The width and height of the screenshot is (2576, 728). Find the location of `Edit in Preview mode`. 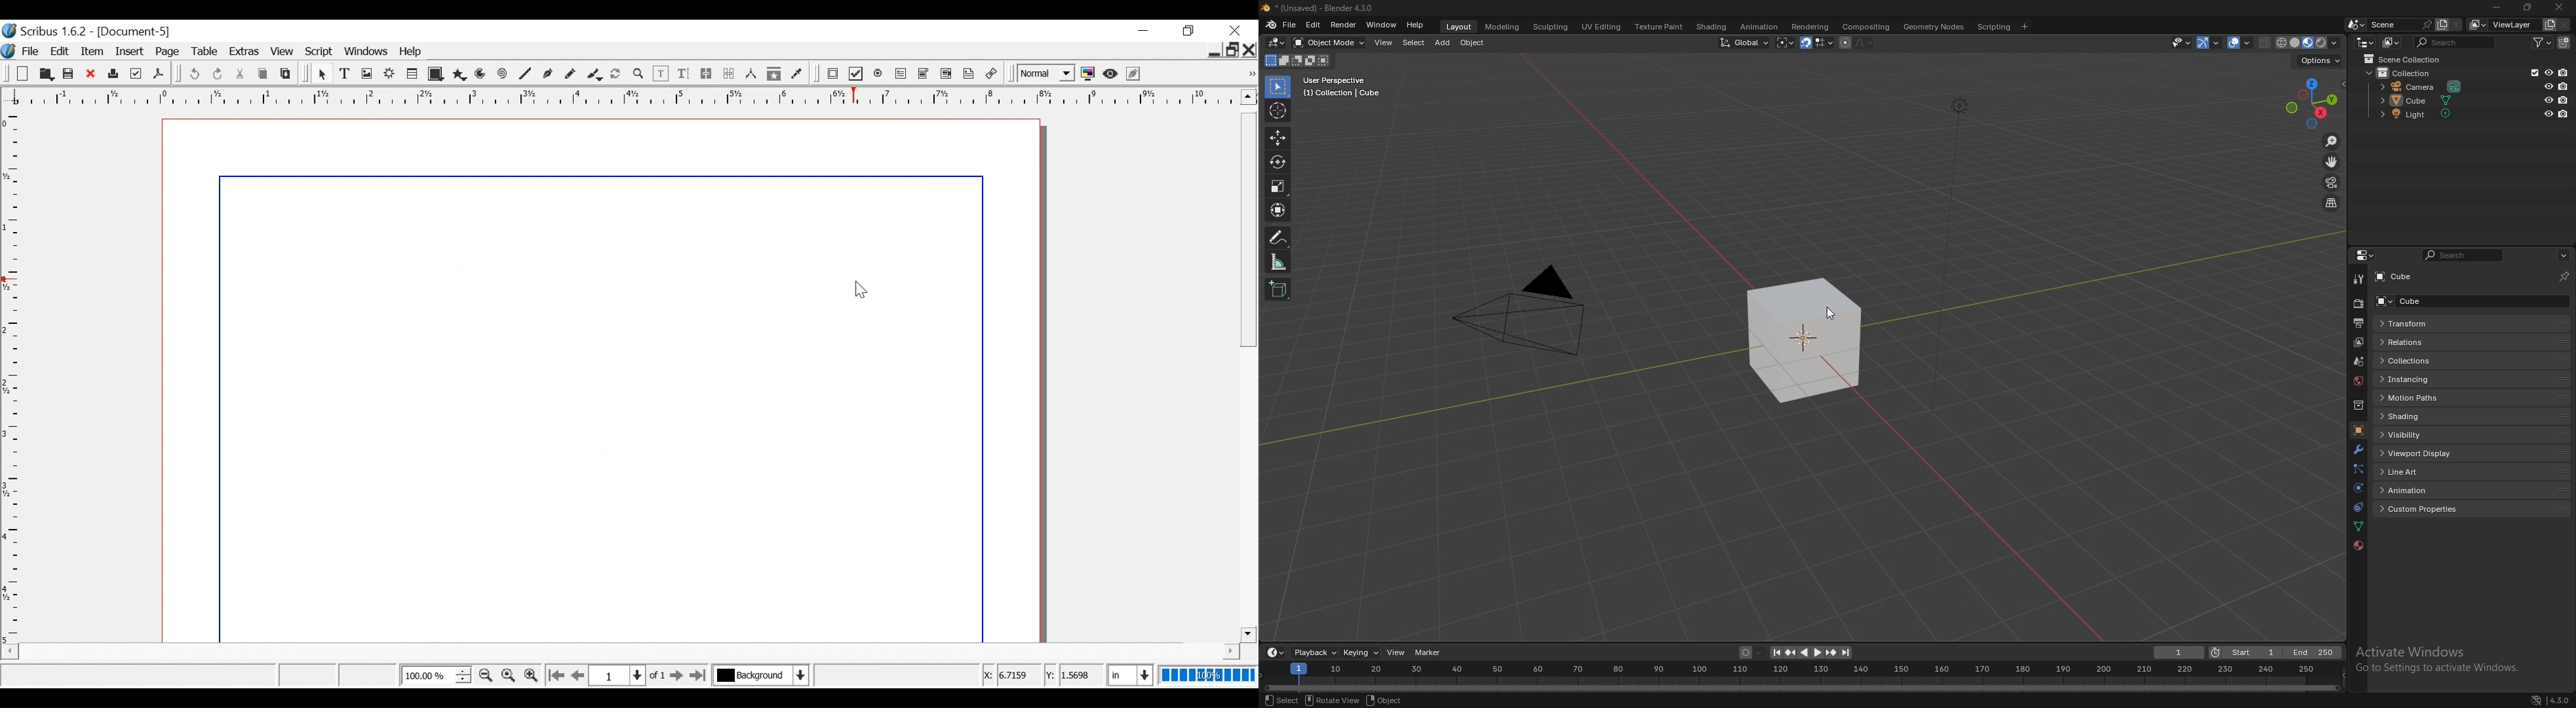

Edit in Preview mode is located at coordinates (1135, 73).